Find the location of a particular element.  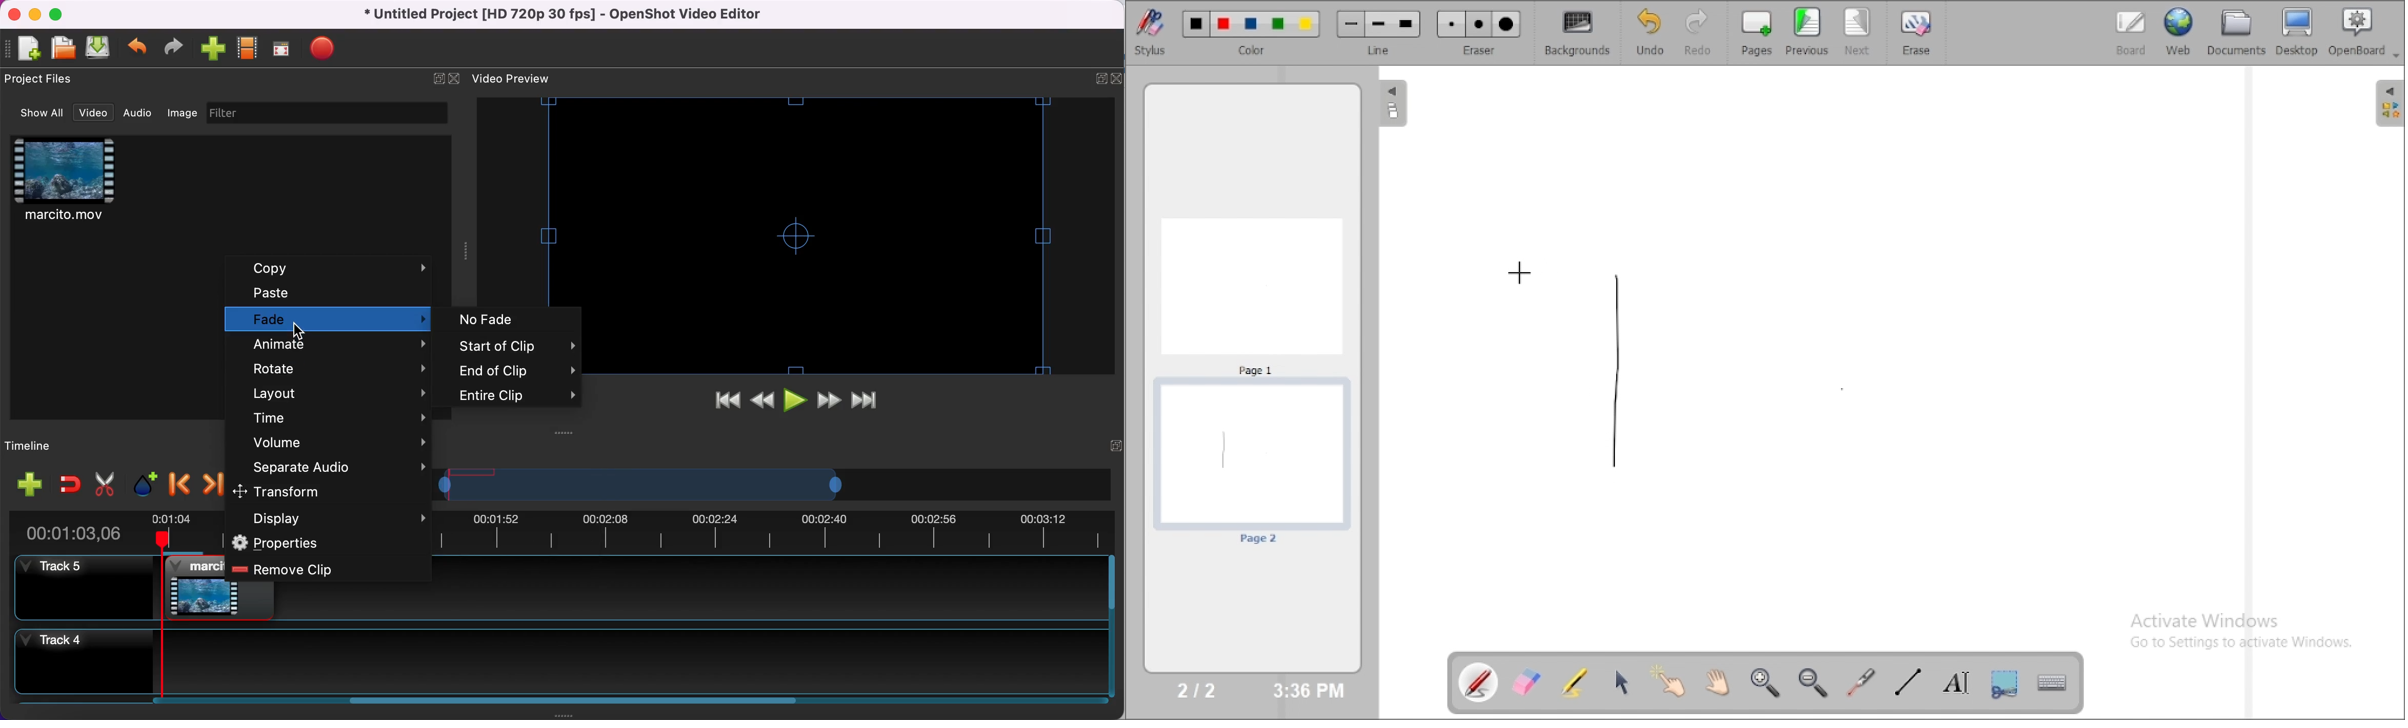

transition bar is located at coordinates (644, 487).